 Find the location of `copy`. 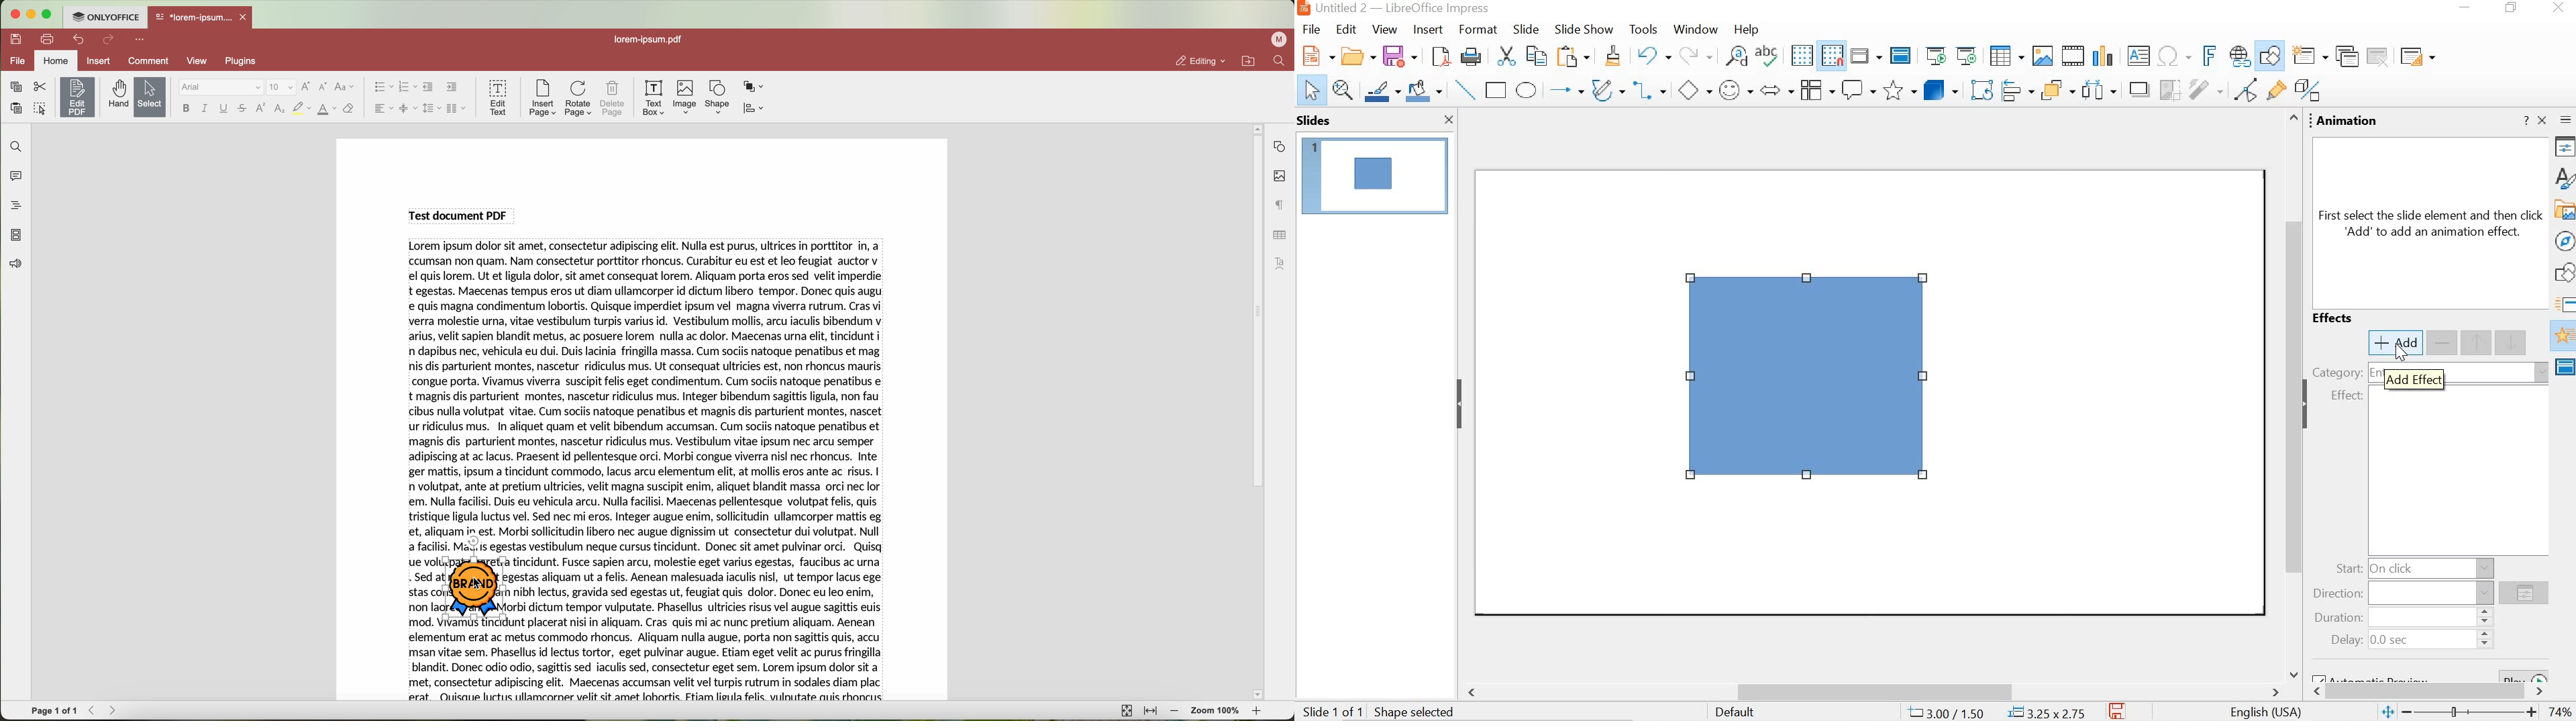

copy is located at coordinates (1539, 55).